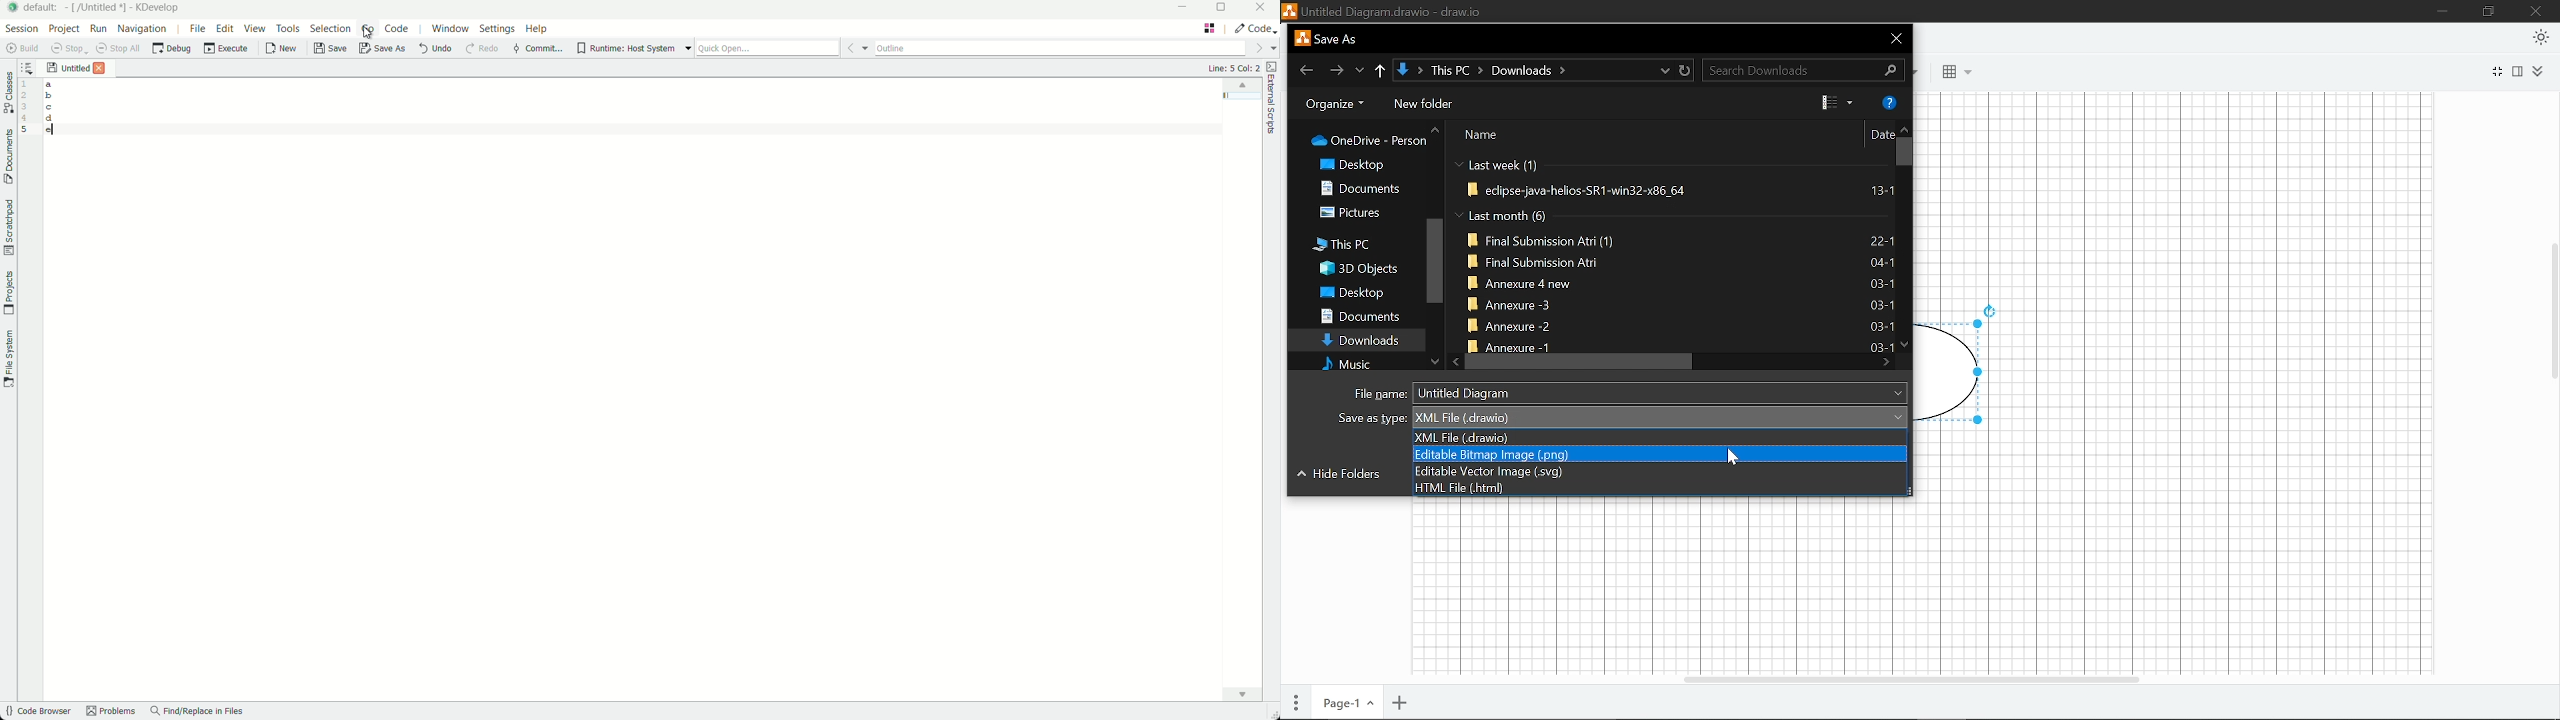 The width and height of the screenshot is (2576, 728). What do you see at coordinates (1624, 417) in the screenshot?
I see `Save file as` at bounding box center [1624, 417].